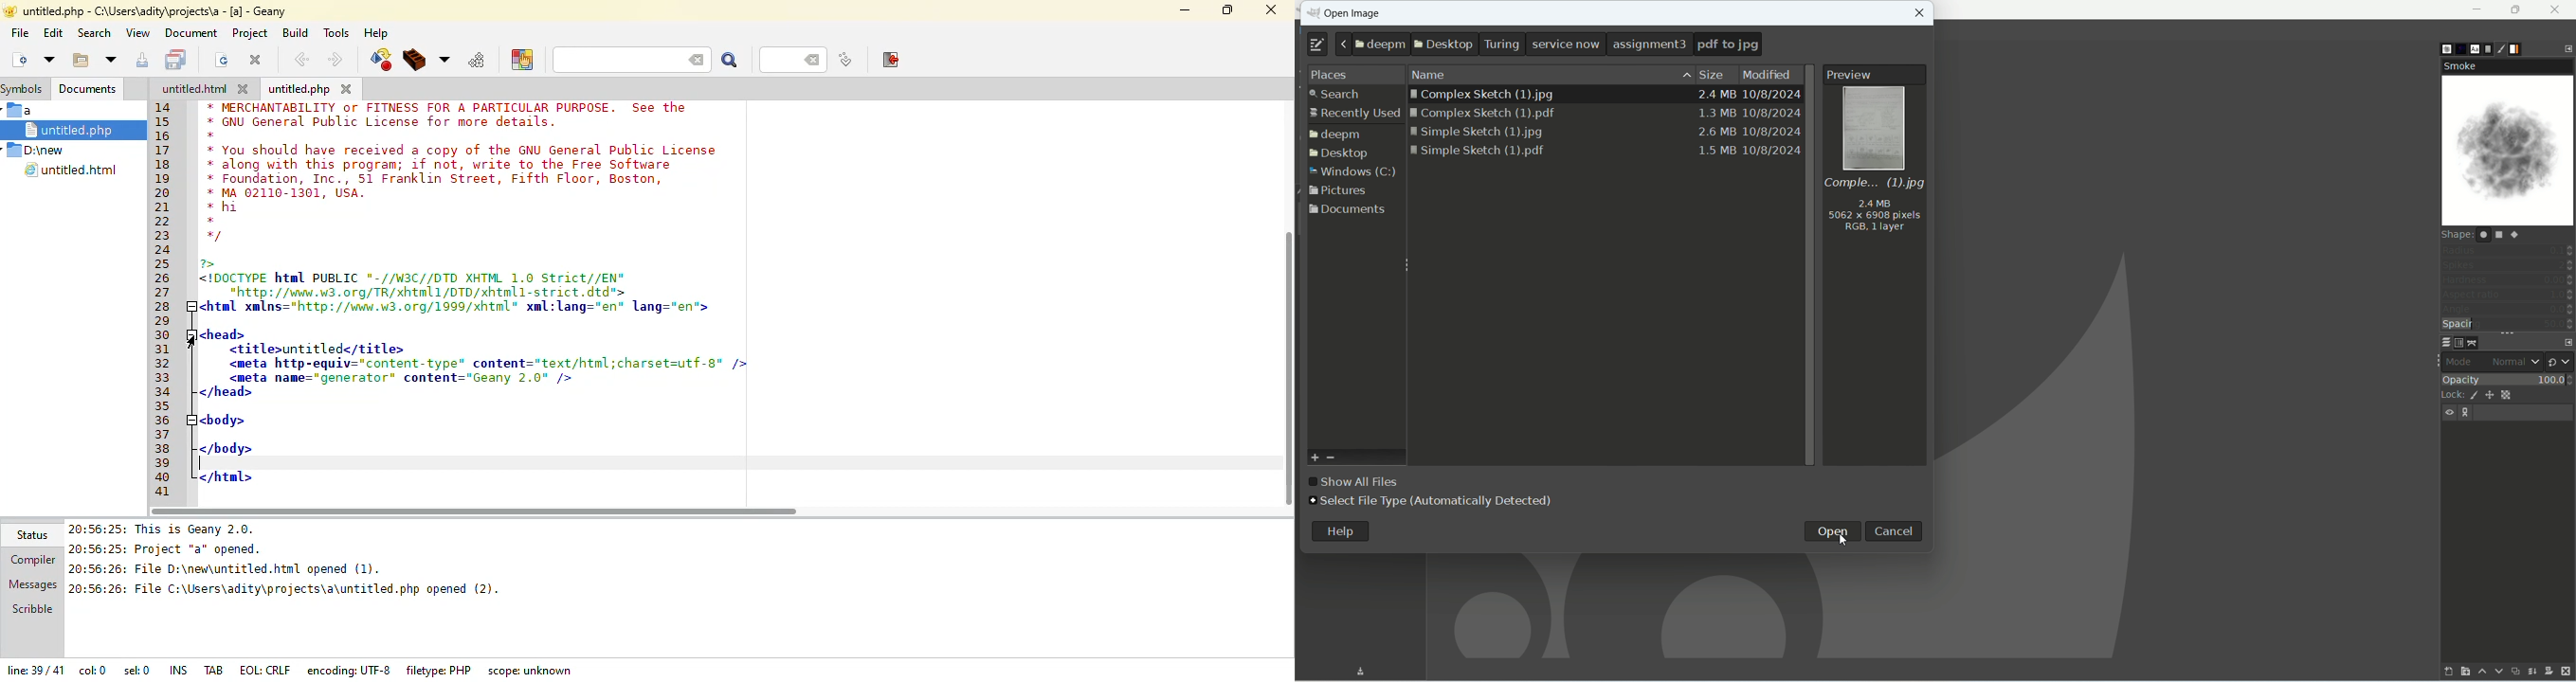 The width and height of the screenshot is (2576, 700). What do you see at coordinates (1873, 127) in the screenshot?
I see `image preview` at bounding box center [1873, 127].